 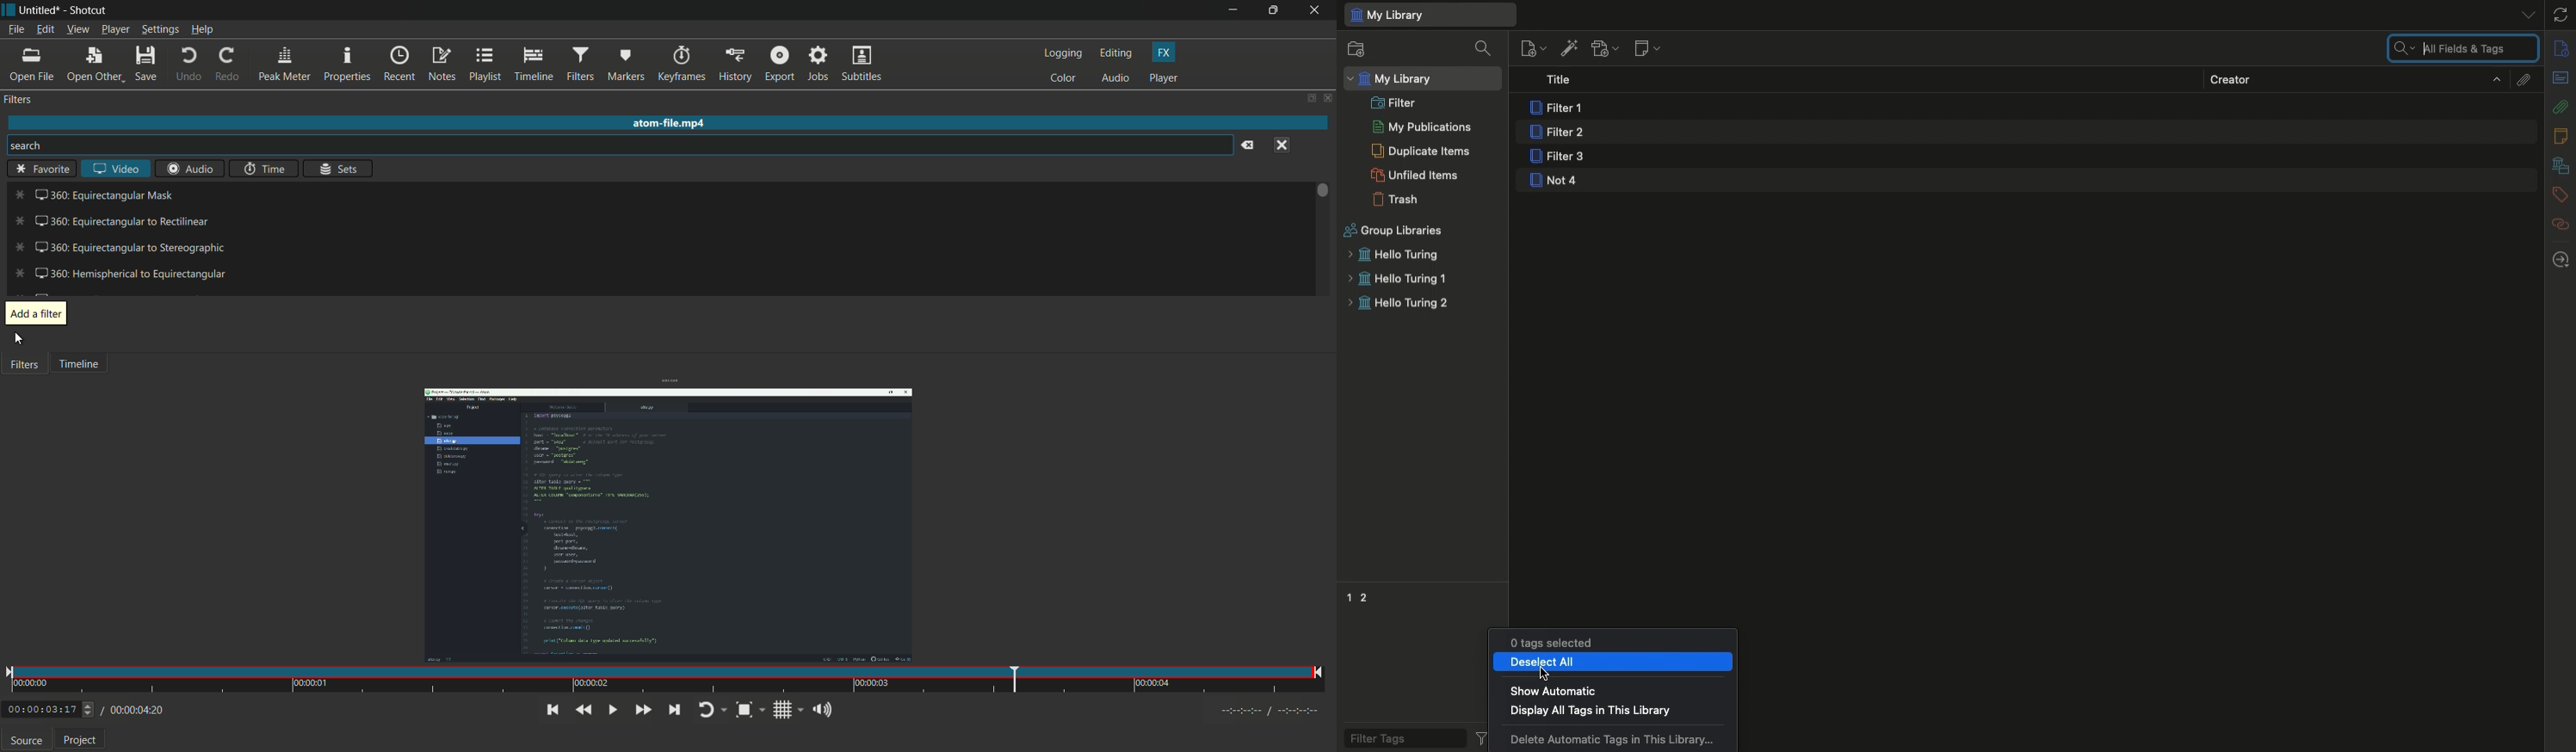 I want to click on keyframes, so click(x=680, y=65).